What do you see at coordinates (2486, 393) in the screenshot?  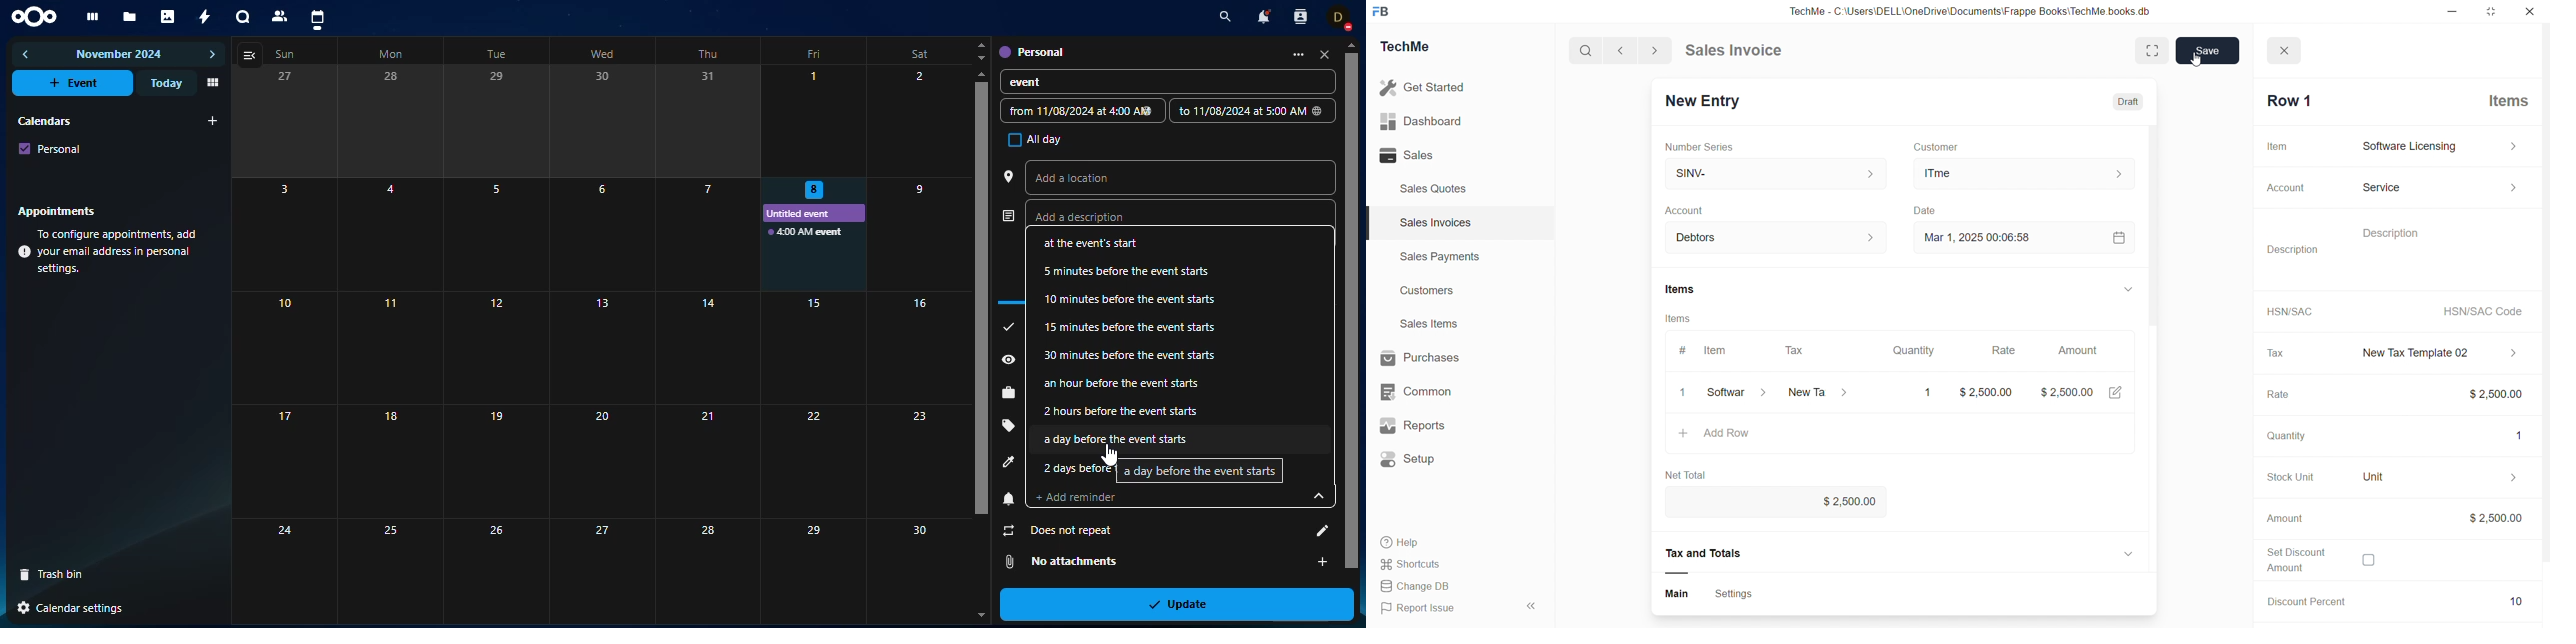 I see `$2,500.00` at bounding box center [2486, 393].